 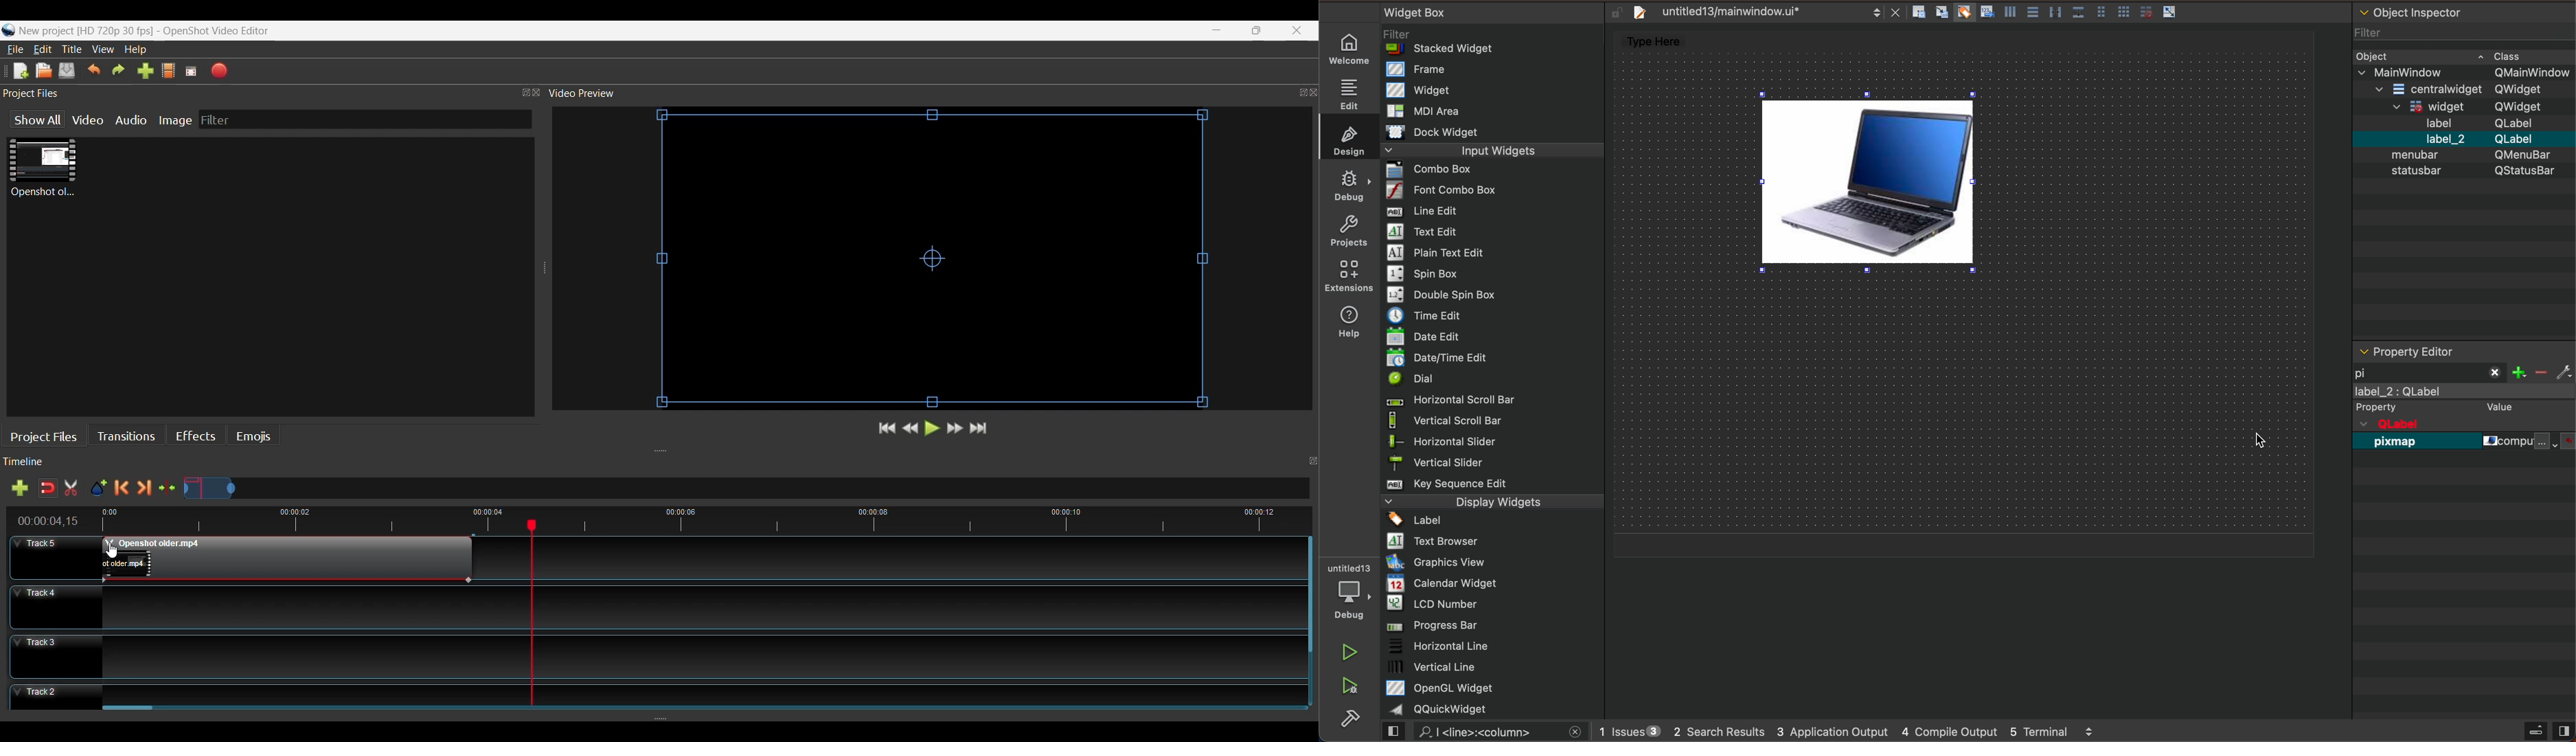 What do you see at coordinates (2466, 401) in the screenshot?
I see `label` at bounding box center [2466, 401].